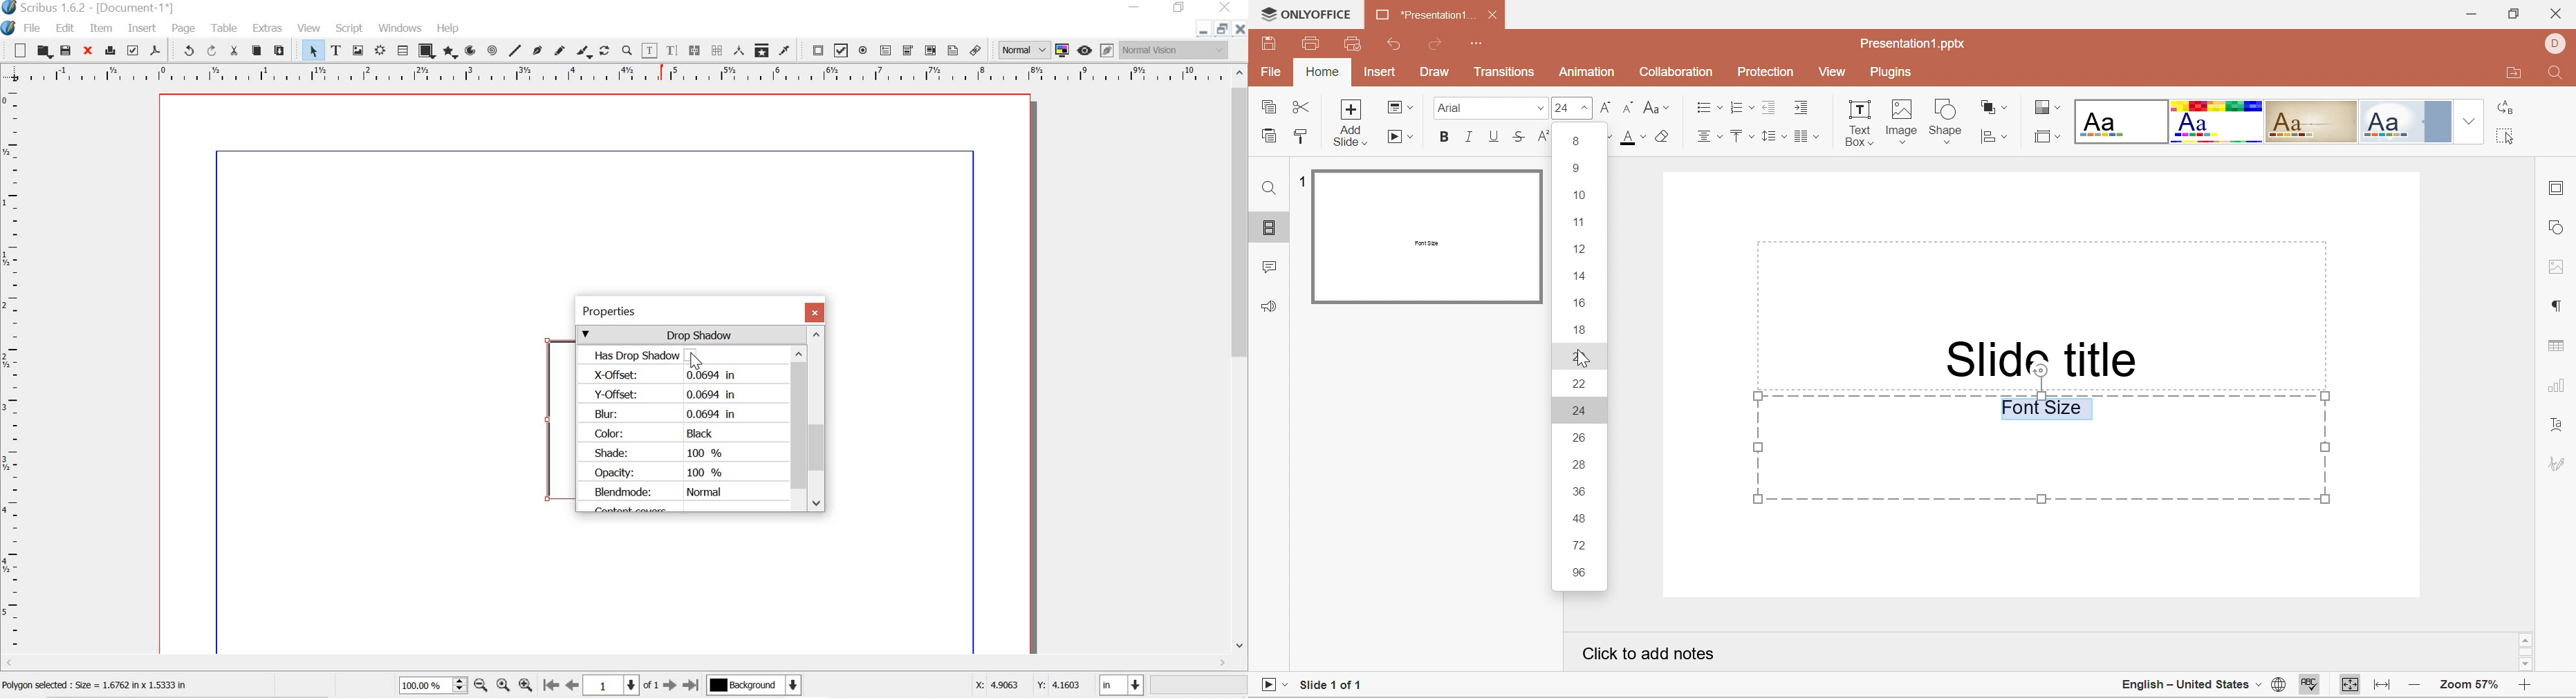 Image resolution: width=2576 pixels, height=700 pixels. Describe the element at coordinates (1494, 136) in the screenshot. I see `Underline` at that location.